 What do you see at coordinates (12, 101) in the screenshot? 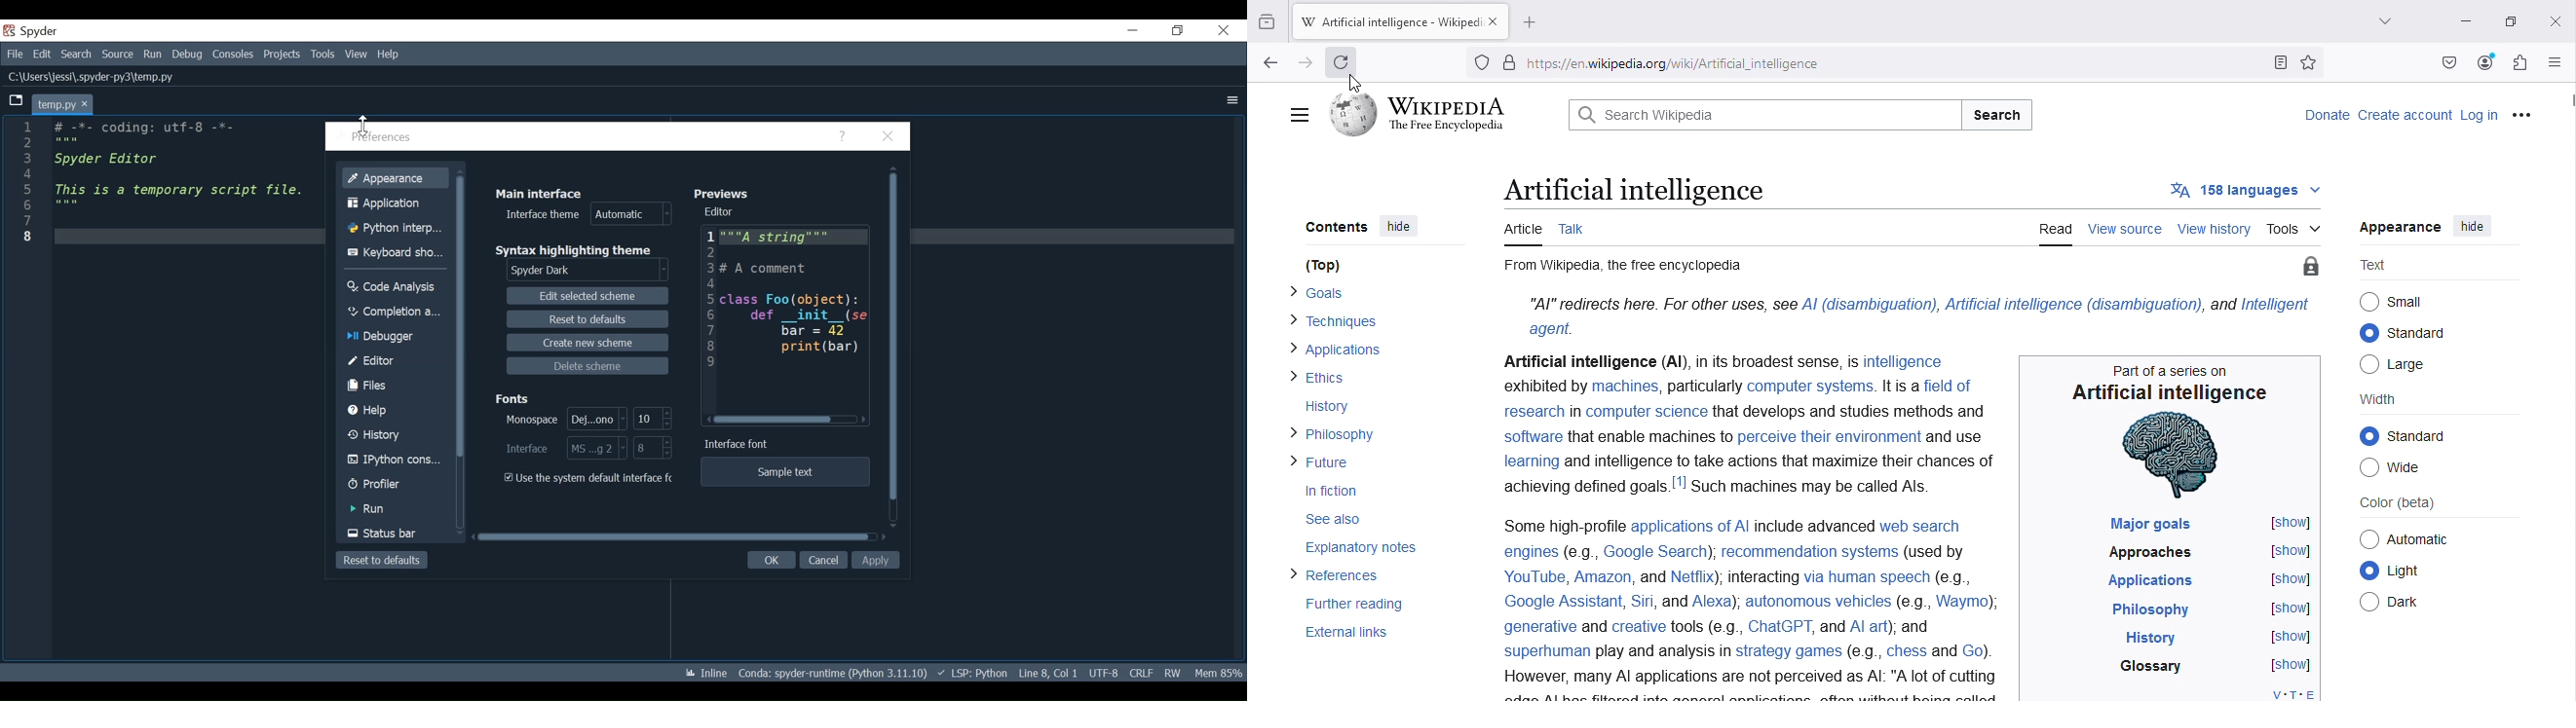
I see `Browse Tabs` at bounding box center [12, 101].